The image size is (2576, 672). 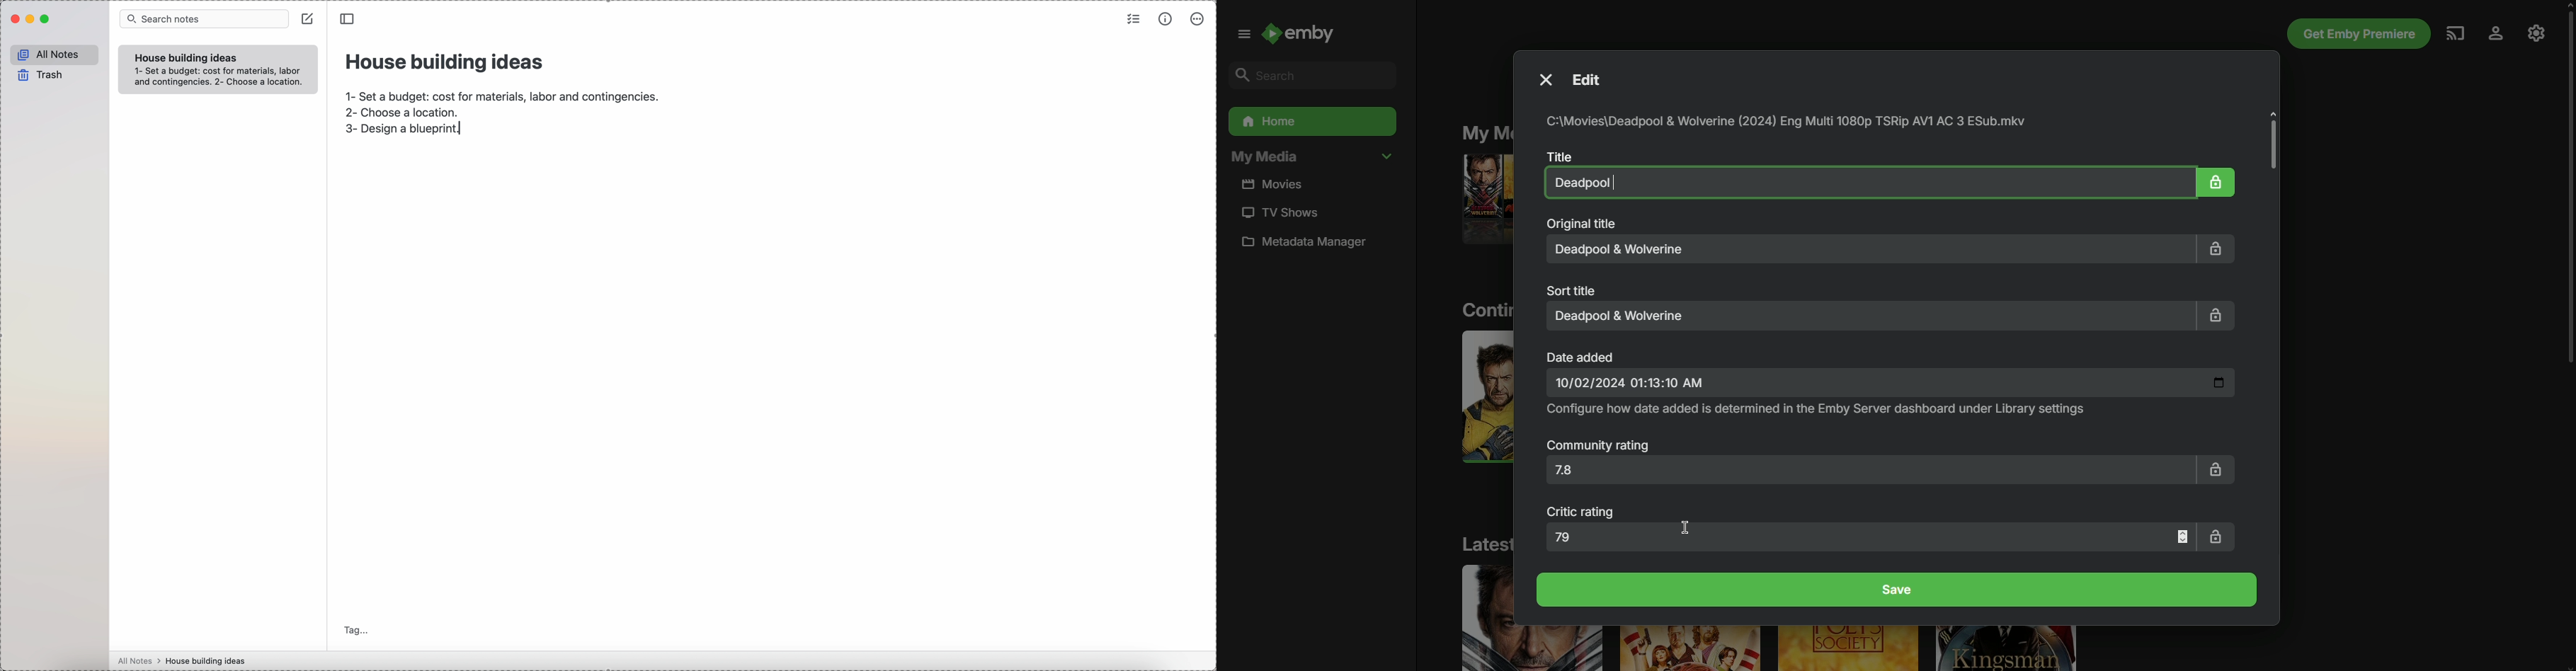 I want to click on Metadata manager, so click(x=1310, y=245).